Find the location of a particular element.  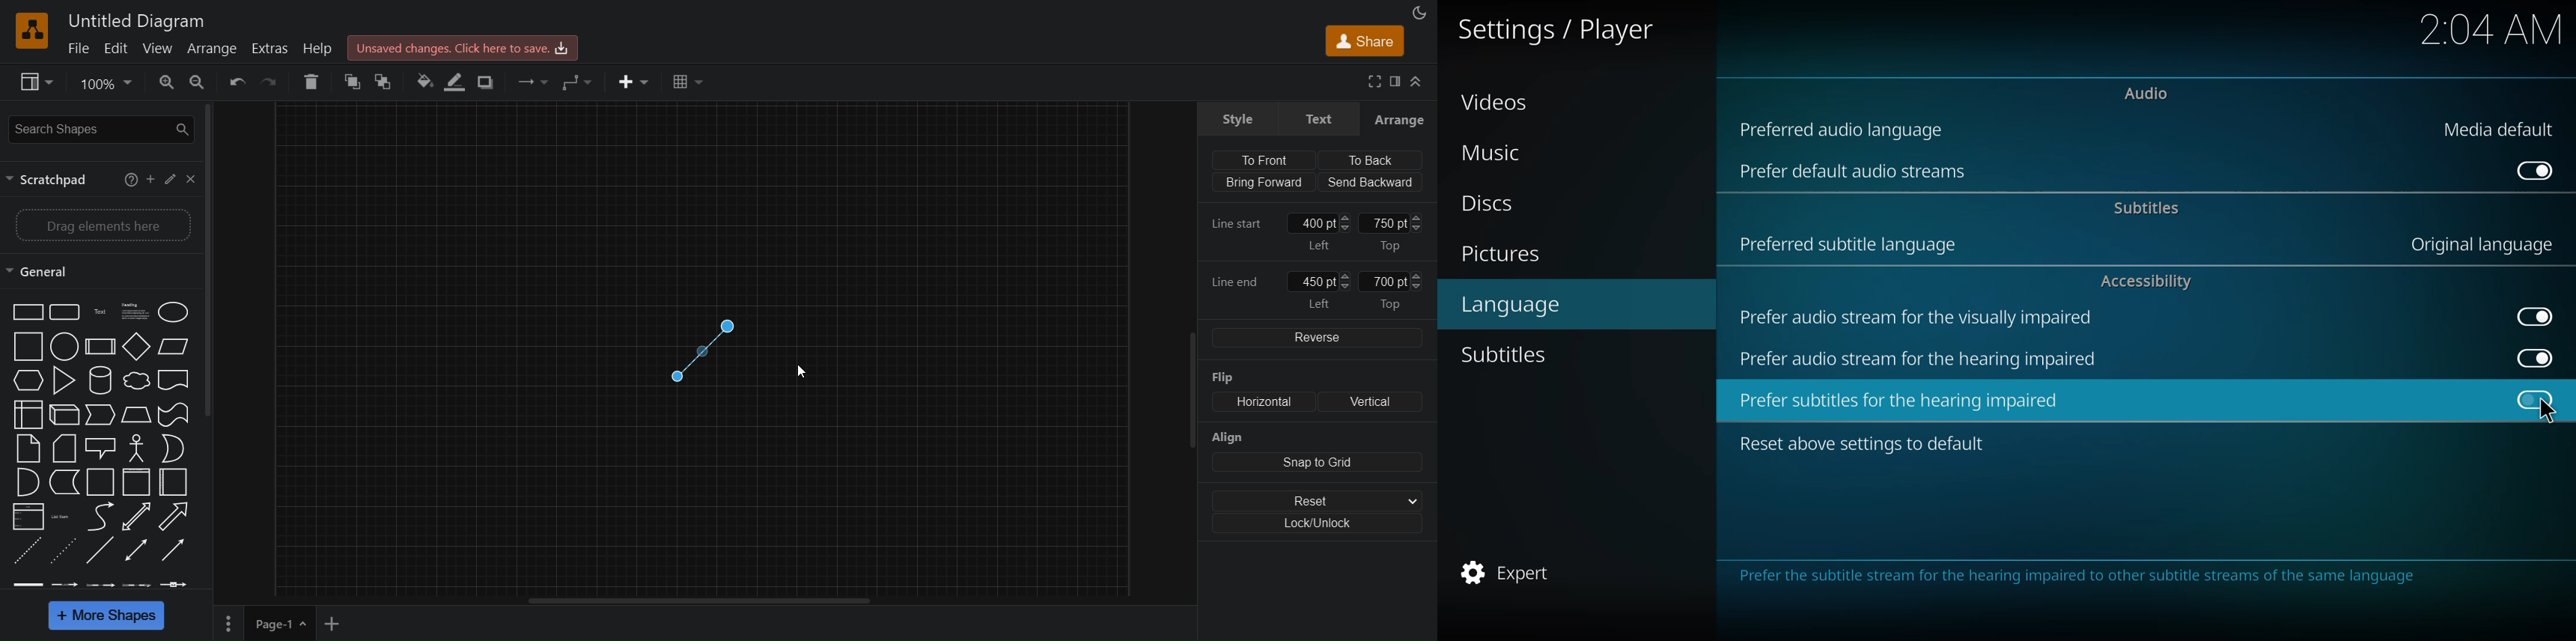

enabled is located at coordinates (2538, 170).